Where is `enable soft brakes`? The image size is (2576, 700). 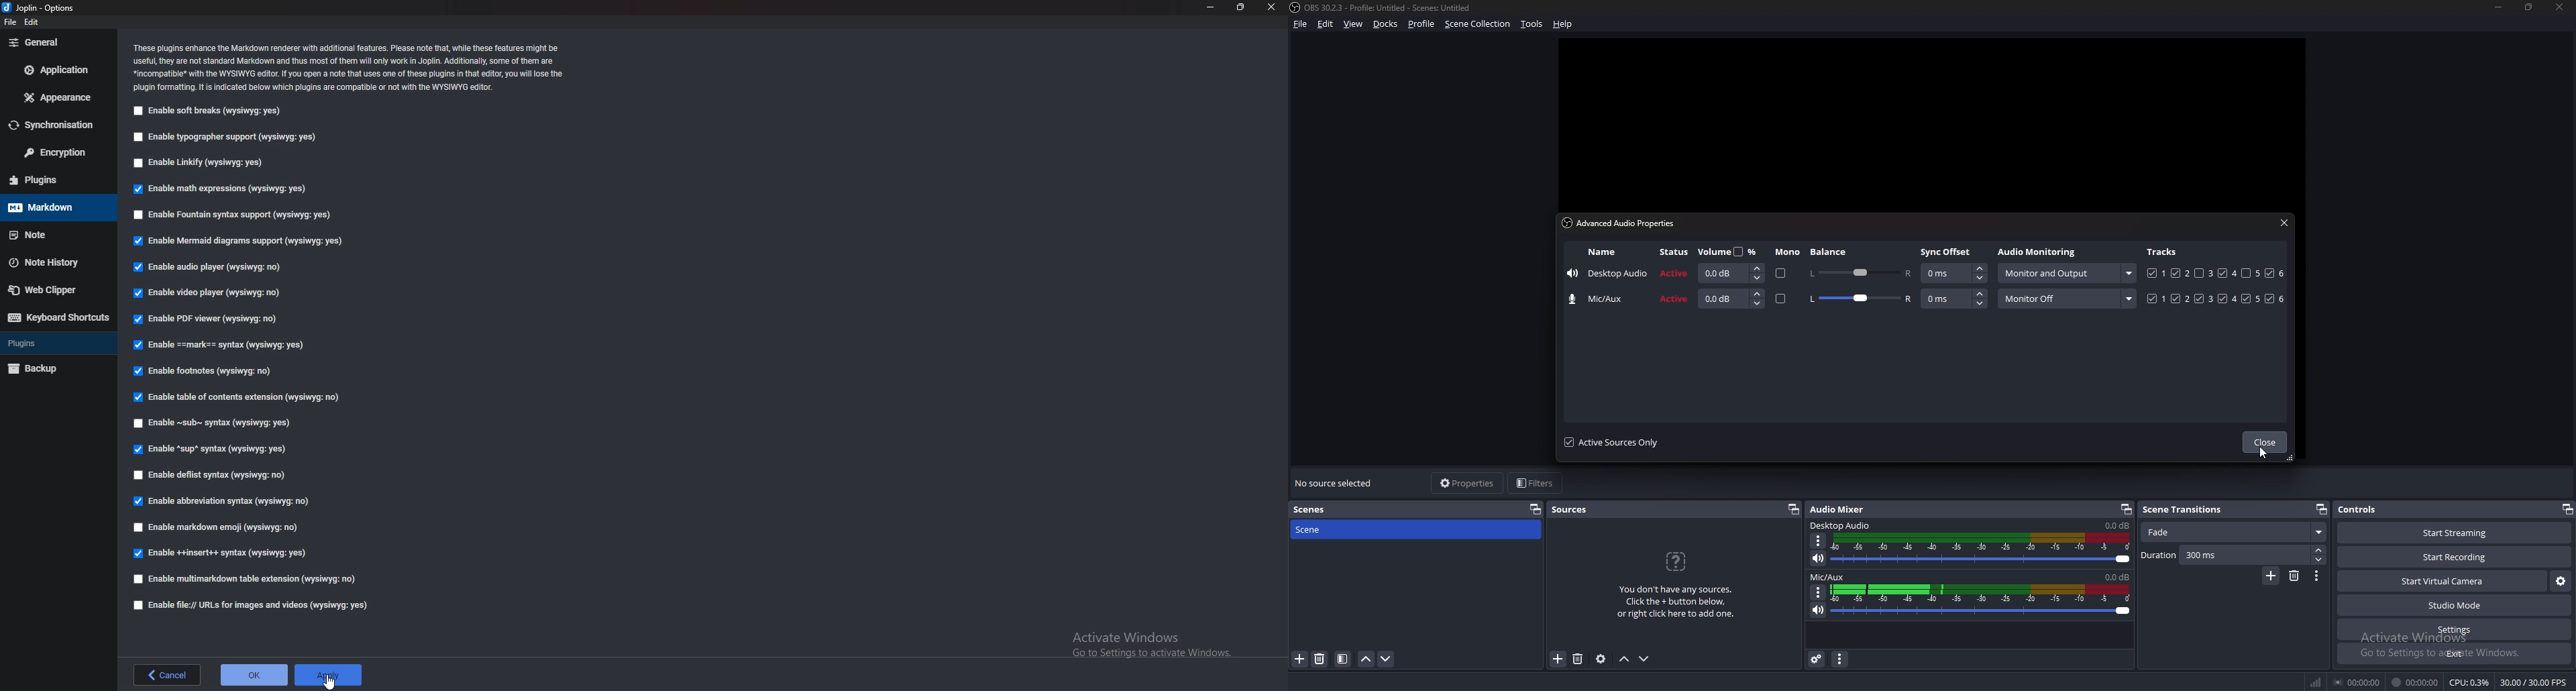 enable soft brakes is located at coordinates (210, 110).